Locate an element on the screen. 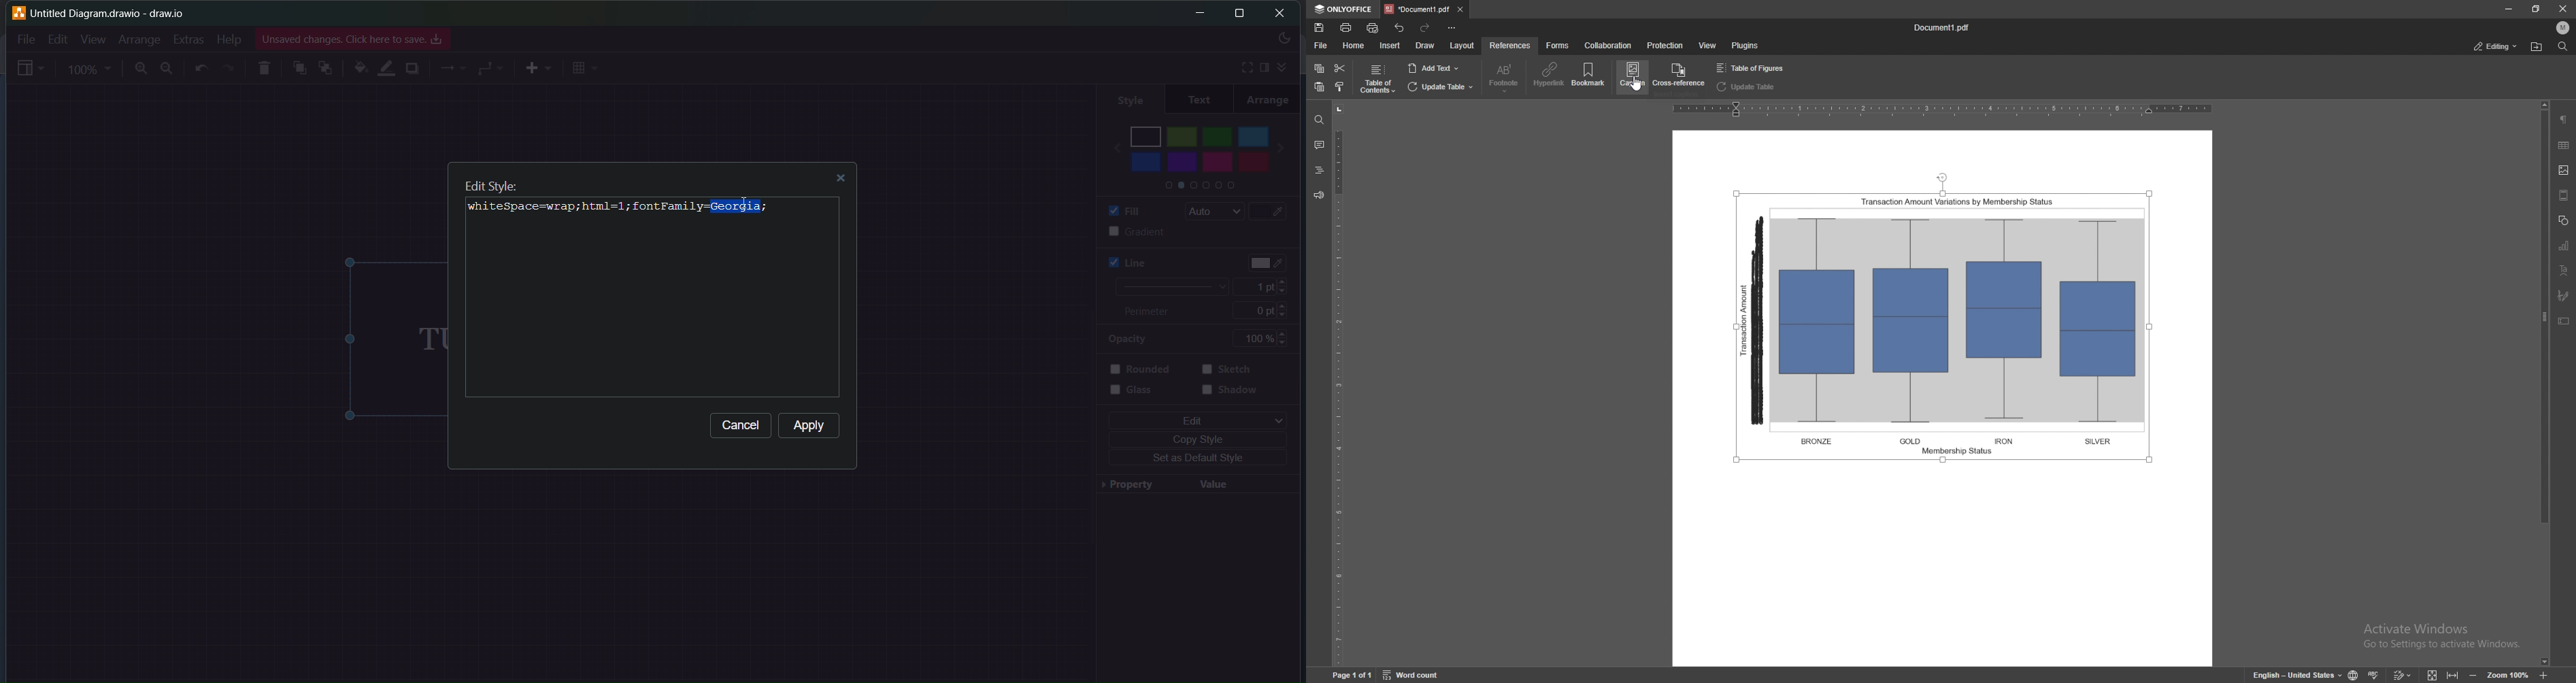  chart is located at coordinates (2565, 245).